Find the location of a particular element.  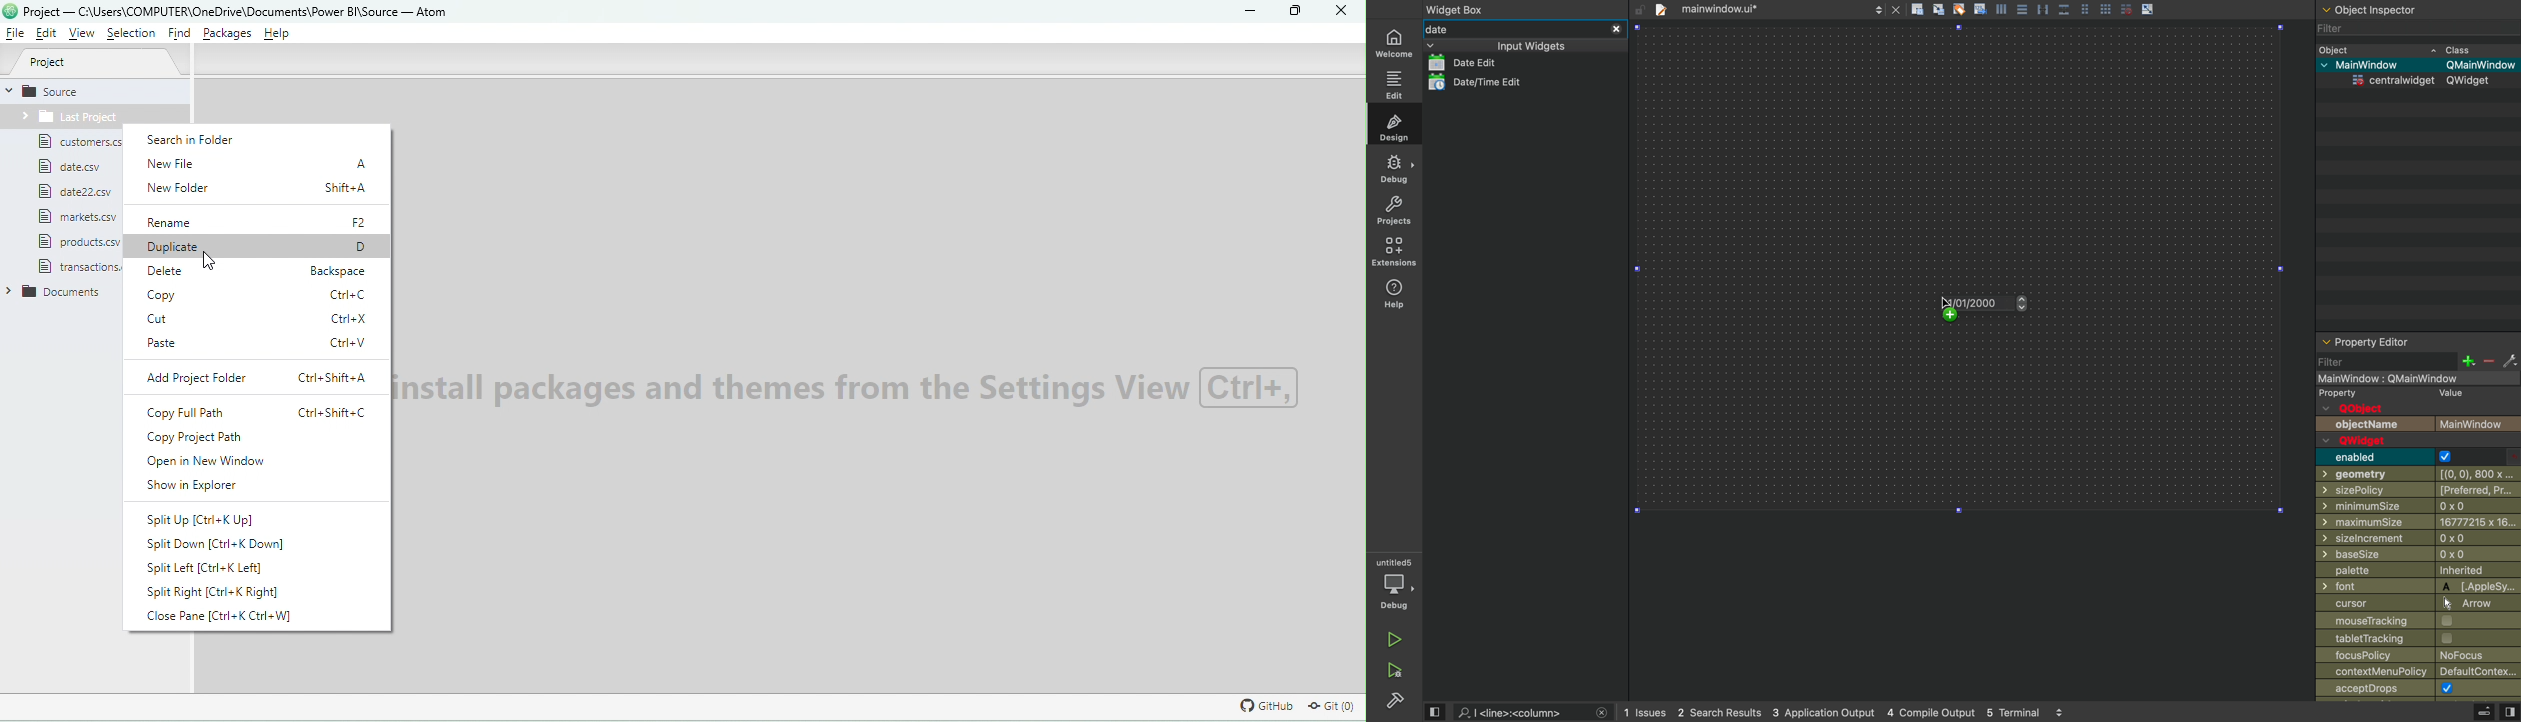

align center is located at coordinates (2022, 9).